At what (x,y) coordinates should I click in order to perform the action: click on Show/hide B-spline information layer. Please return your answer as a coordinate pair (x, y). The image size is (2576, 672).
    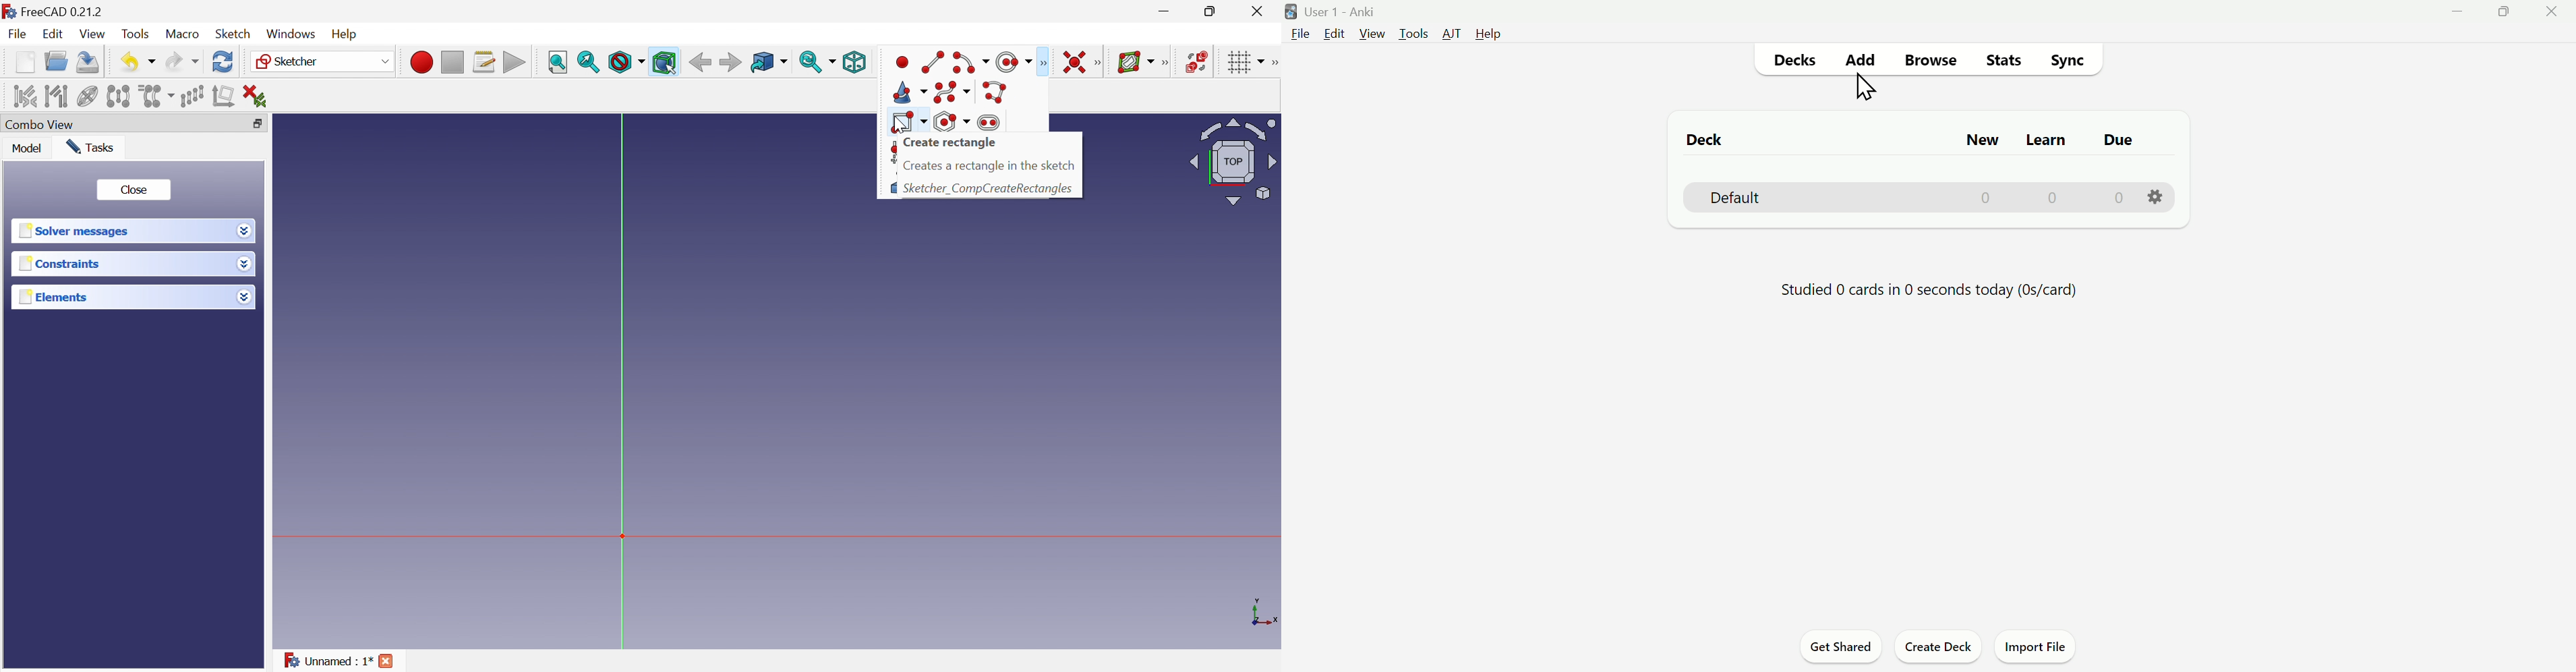
    Looking at the image, I should click on (1135, 62).